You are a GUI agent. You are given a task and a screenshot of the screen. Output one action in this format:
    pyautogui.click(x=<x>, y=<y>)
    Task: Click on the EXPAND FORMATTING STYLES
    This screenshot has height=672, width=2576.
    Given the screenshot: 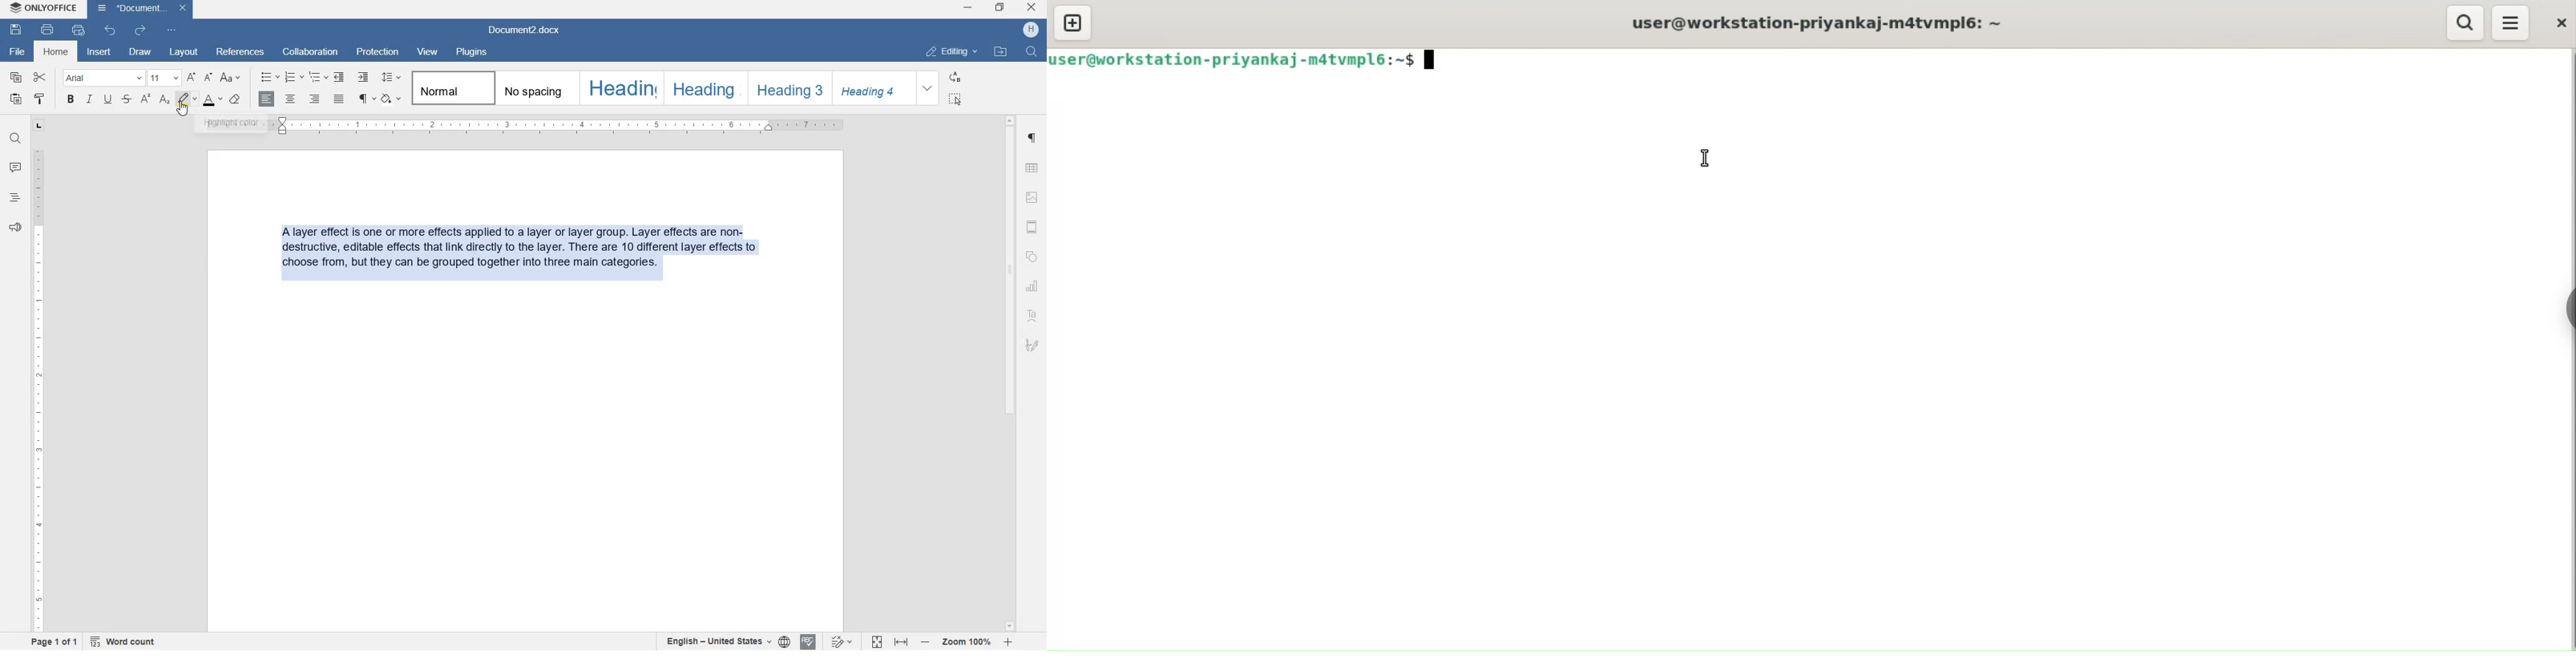 What is the action you would take?
    pyautogui.click(x=927, y=87)
    